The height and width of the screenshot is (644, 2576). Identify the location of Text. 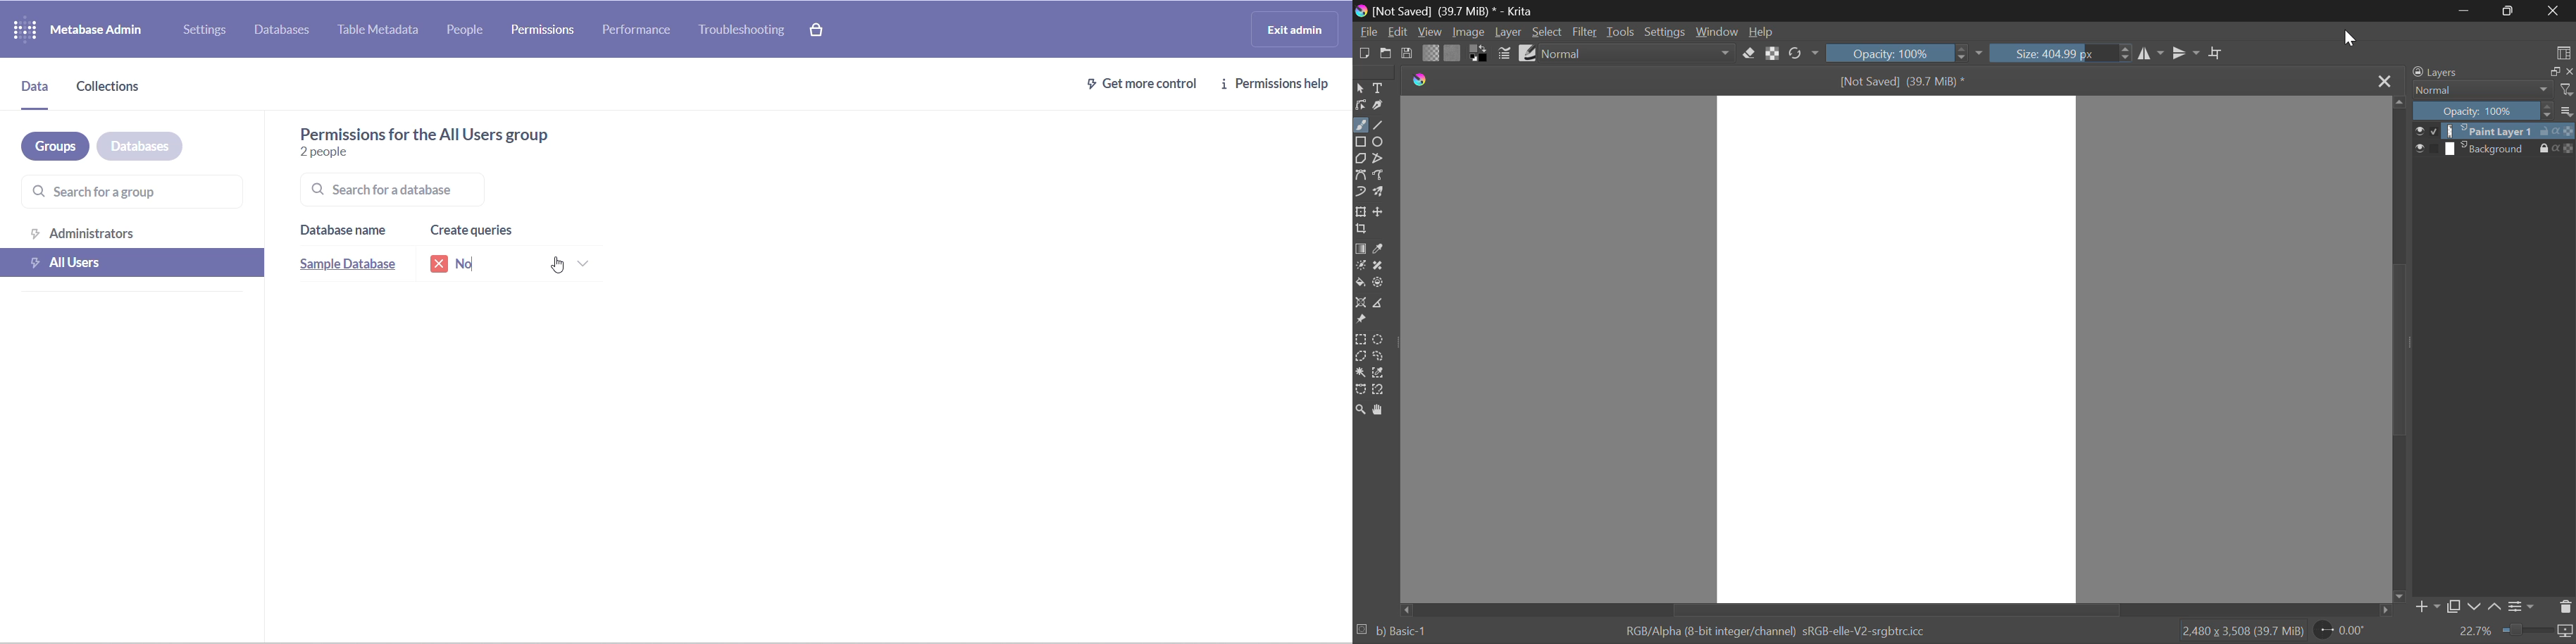
(1378, 89).